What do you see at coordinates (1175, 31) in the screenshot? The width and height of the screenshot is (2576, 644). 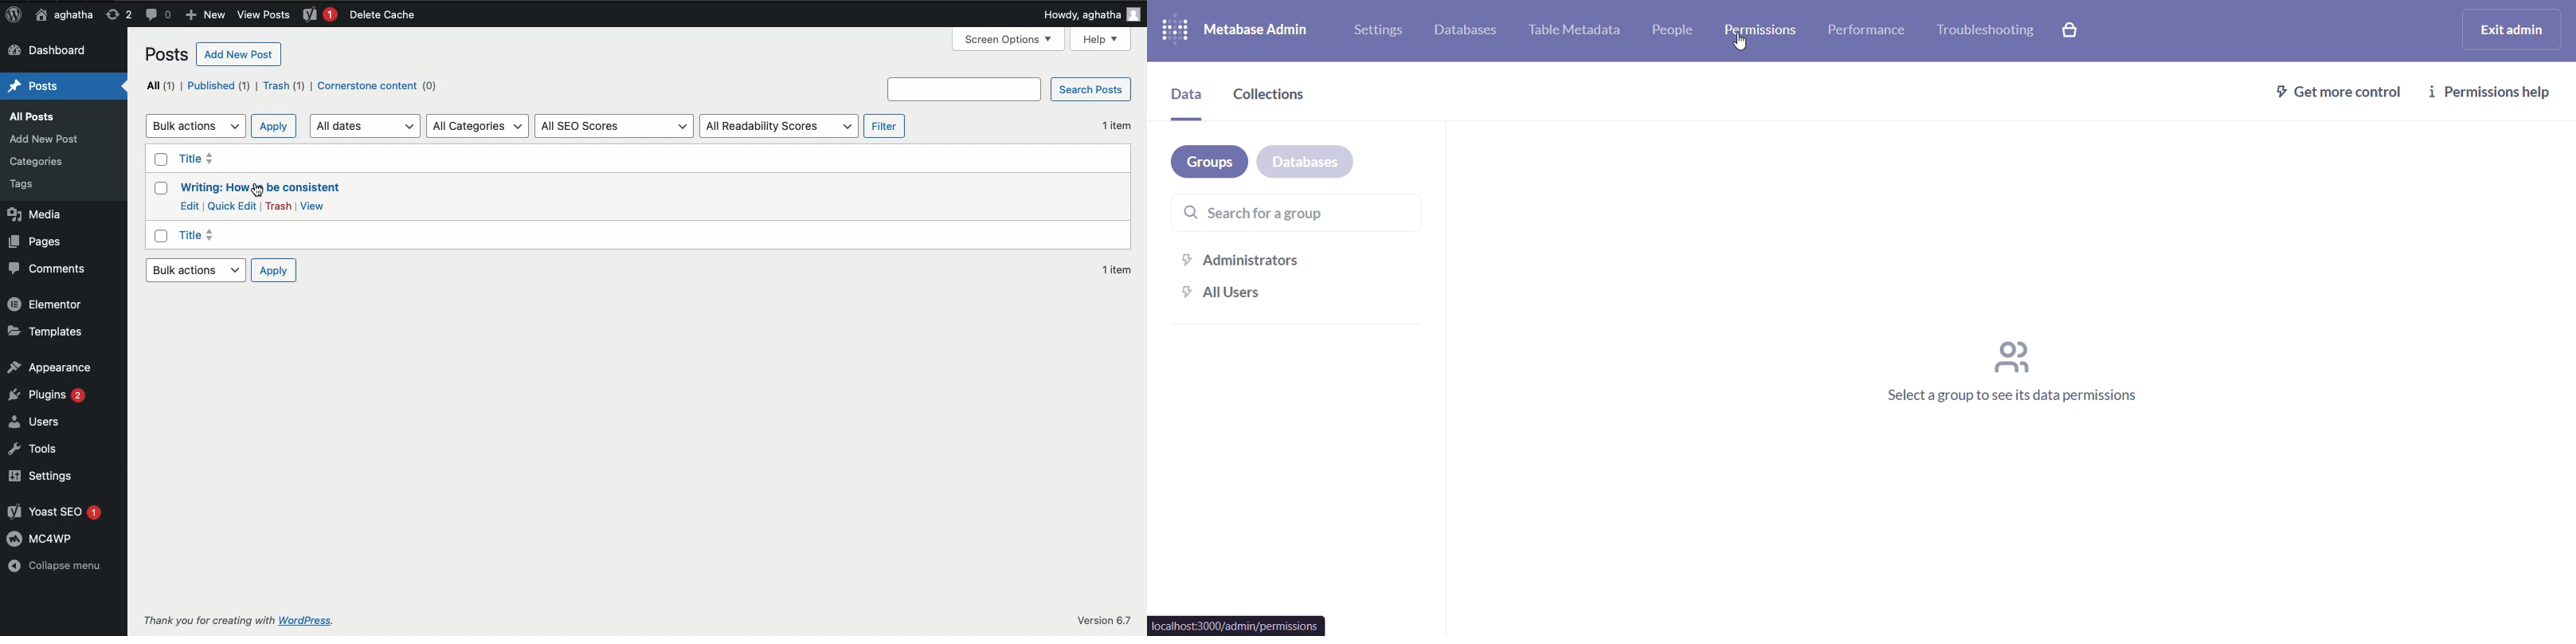 I see `logo` at bounding box center [1175, 31].